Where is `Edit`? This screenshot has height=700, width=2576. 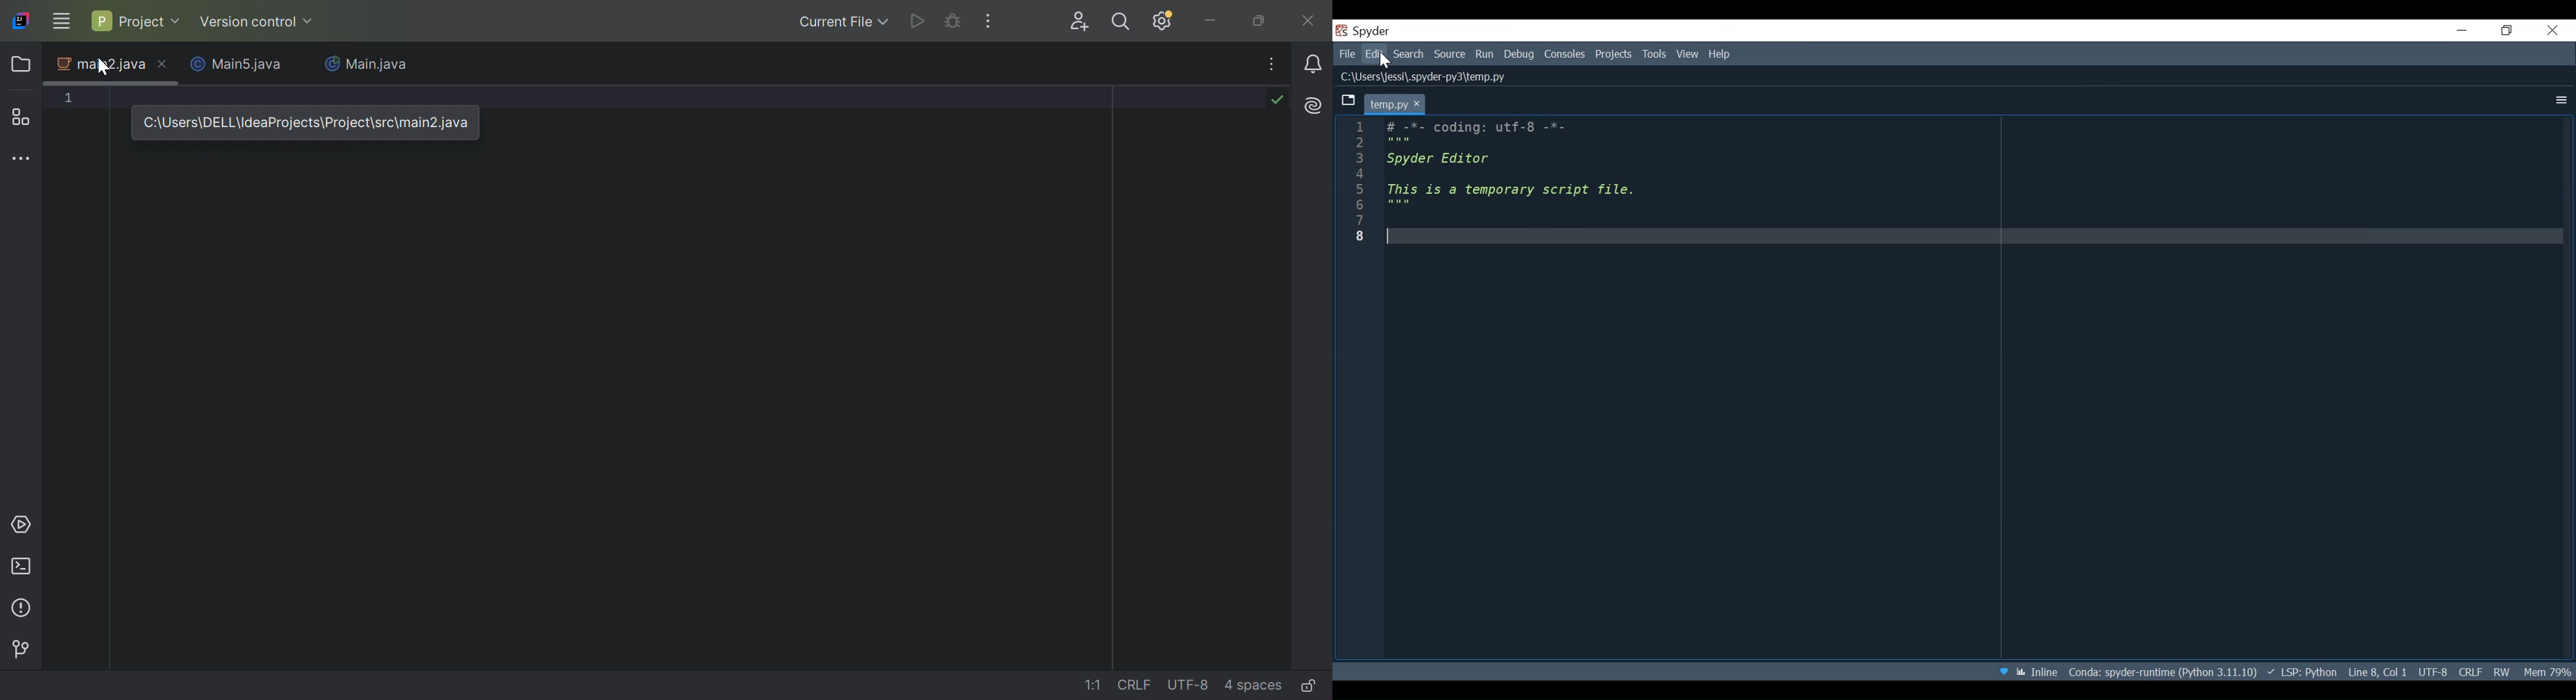
Edit is located at coordinates (1376, 55).